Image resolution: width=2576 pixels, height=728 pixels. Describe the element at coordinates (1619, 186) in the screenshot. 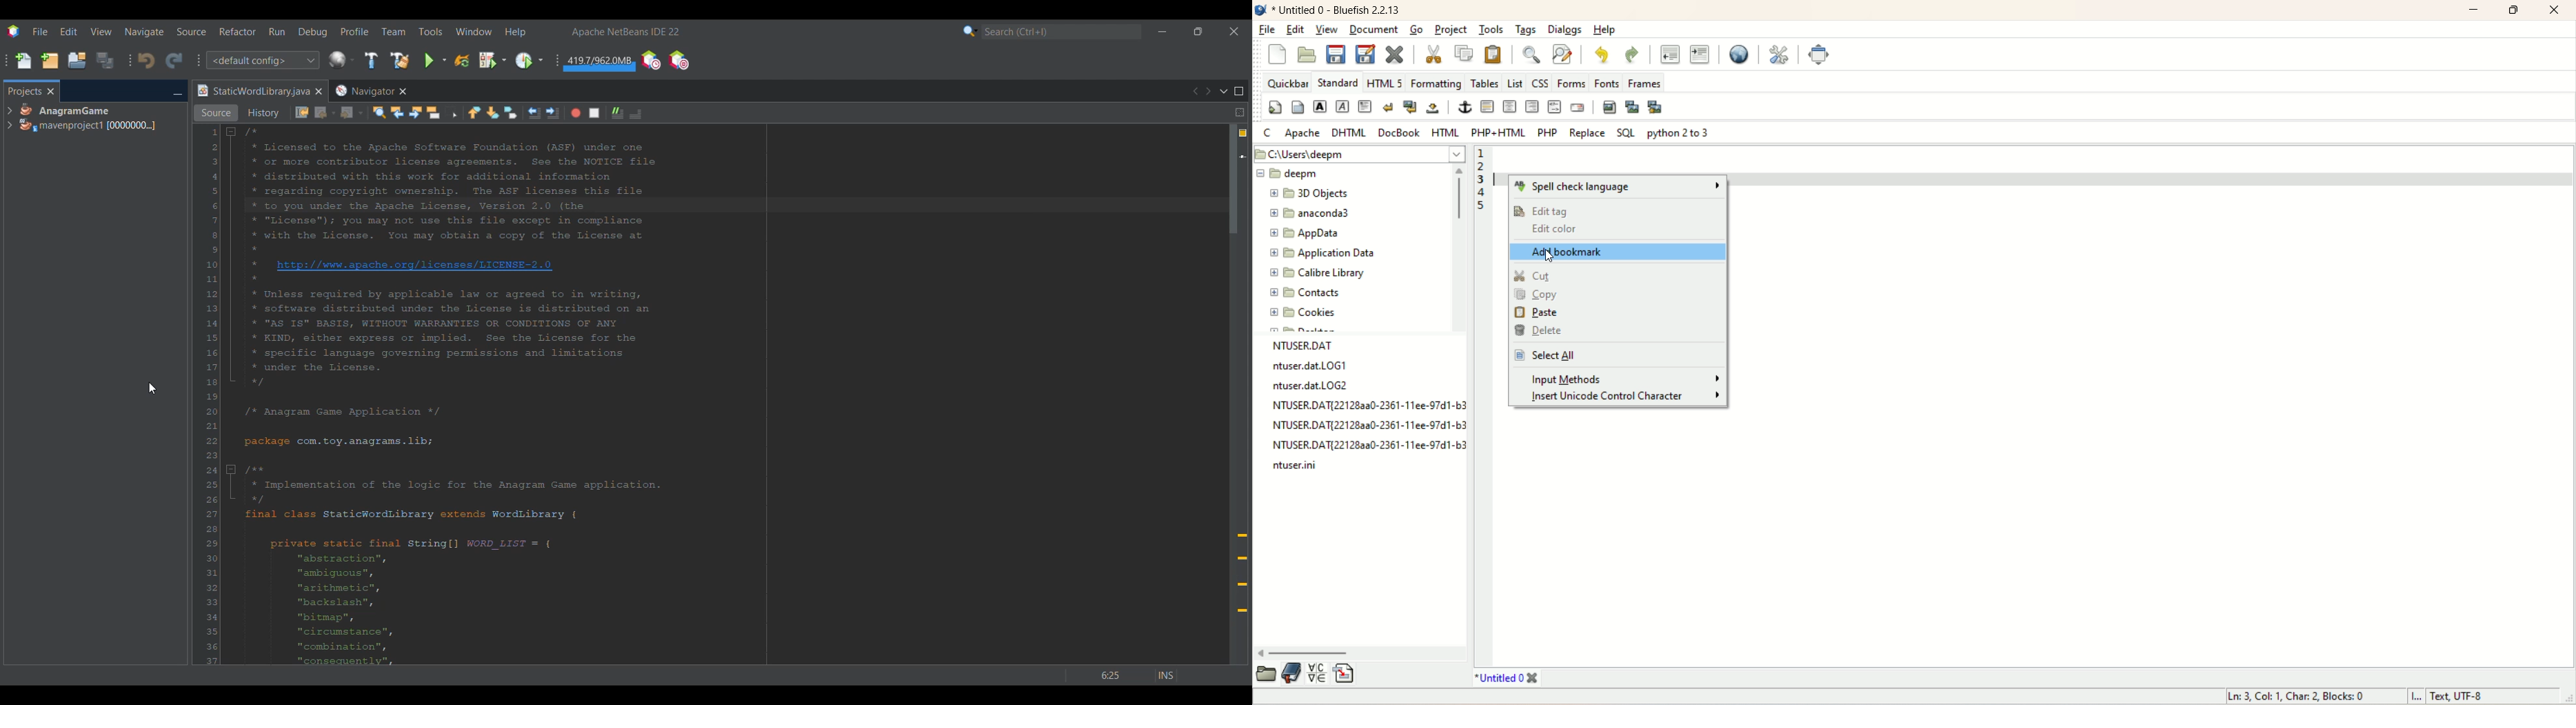

I see `spell check language` at that location.